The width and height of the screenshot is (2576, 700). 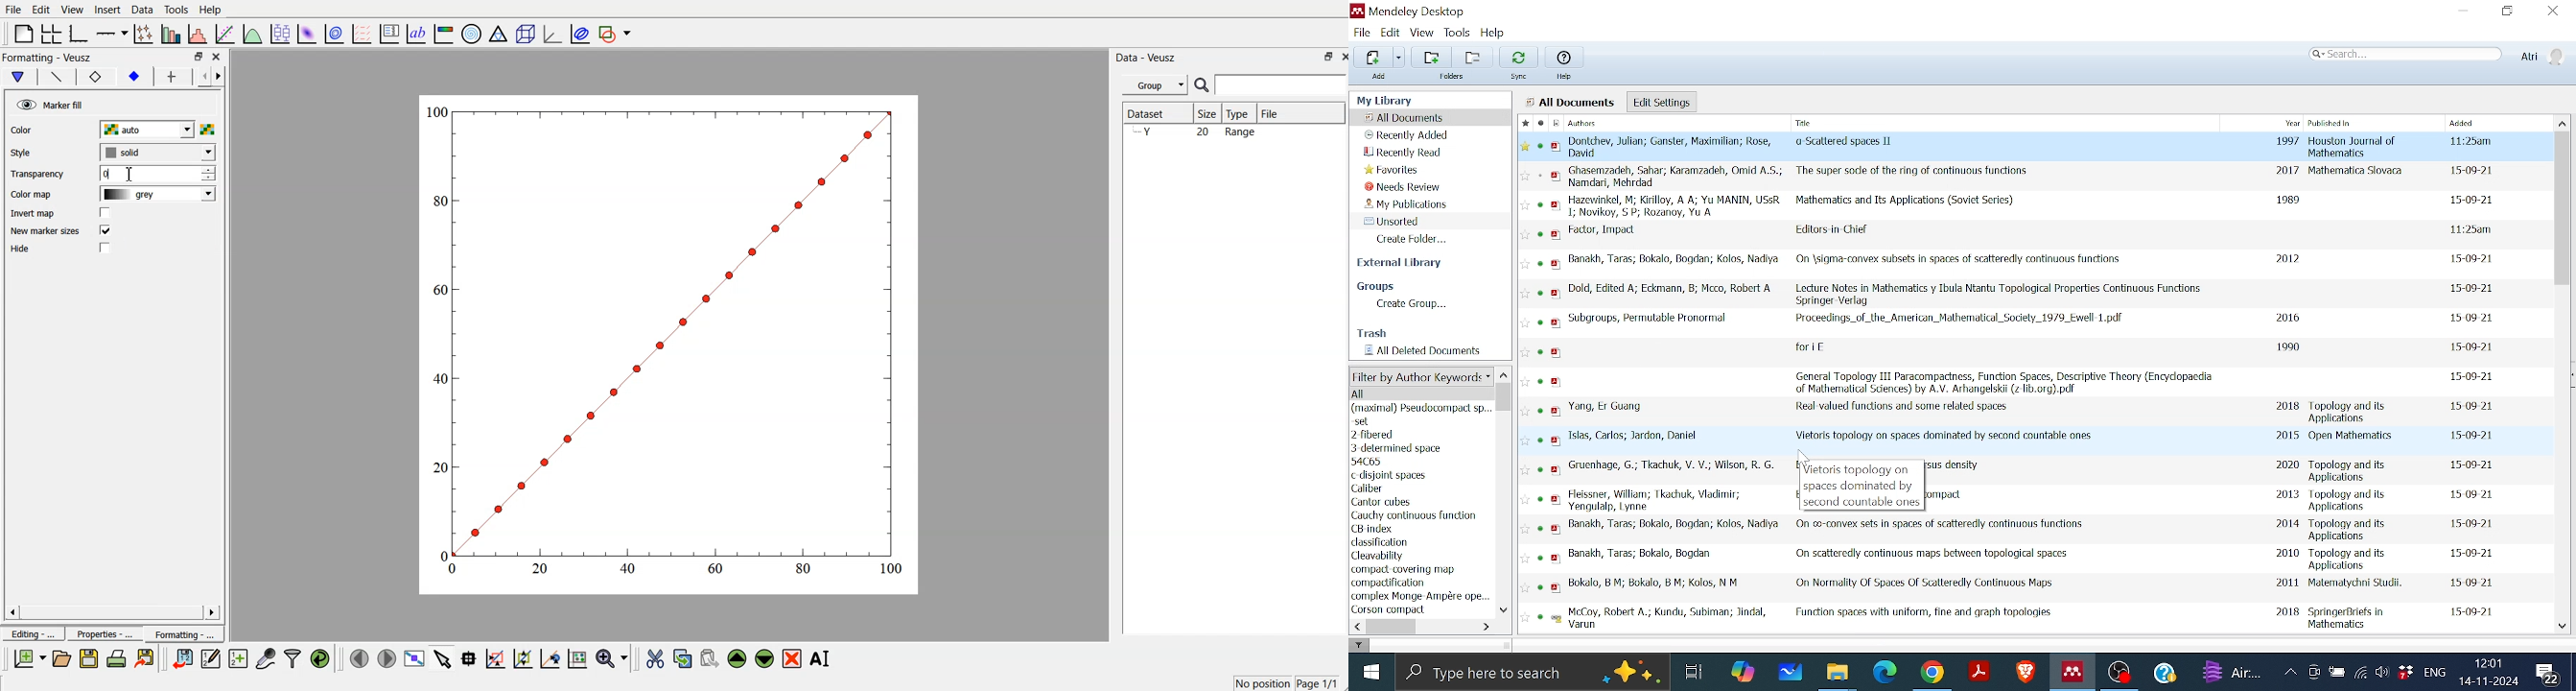 What do you see at coordinates (1527, 124) in the screenshot?
I see `Favourite` at bounding box center [1527, 124].